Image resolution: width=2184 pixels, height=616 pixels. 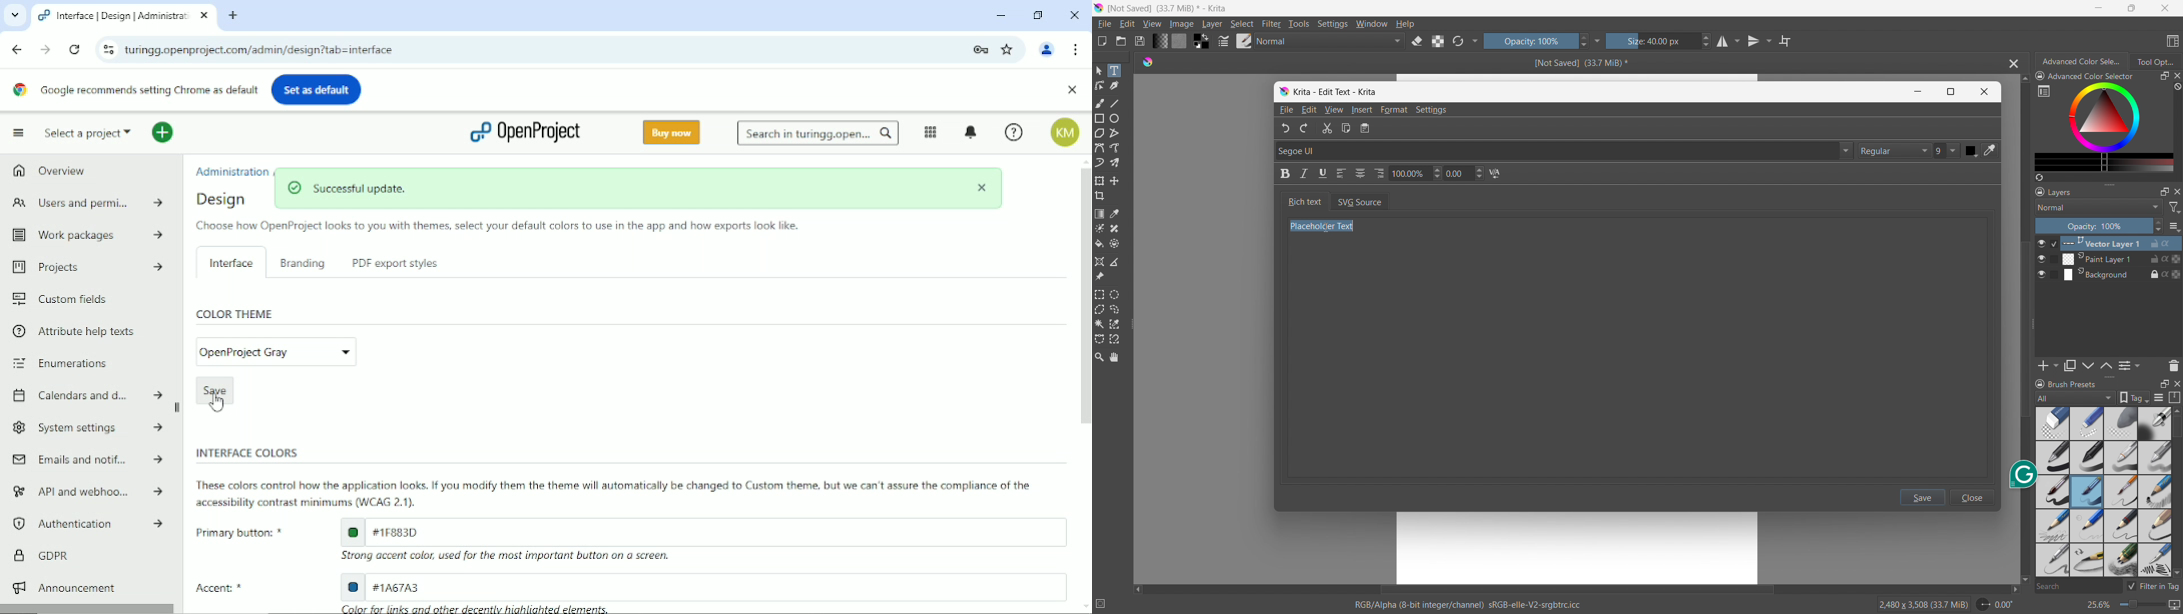 I want to click on Projects, so click(x=84, y=268).